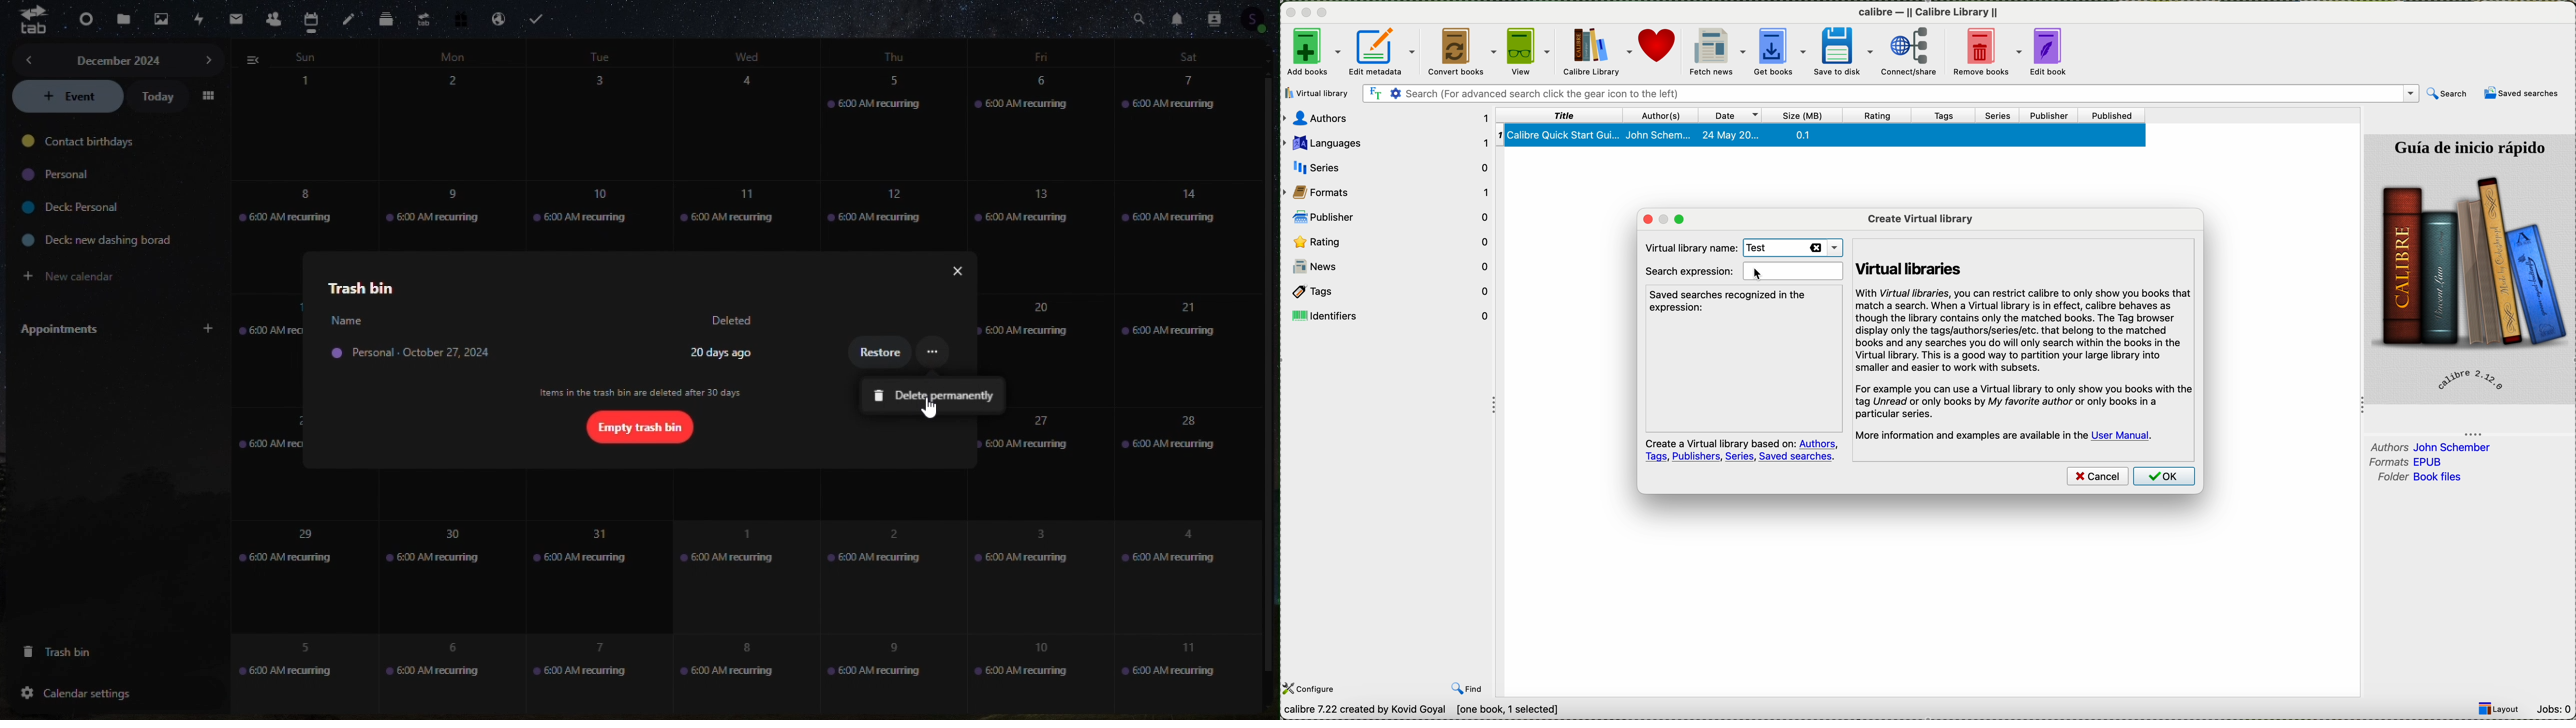 This screenshot has width=2576, height=728. I want to click on minimze, so click(1662, 219).